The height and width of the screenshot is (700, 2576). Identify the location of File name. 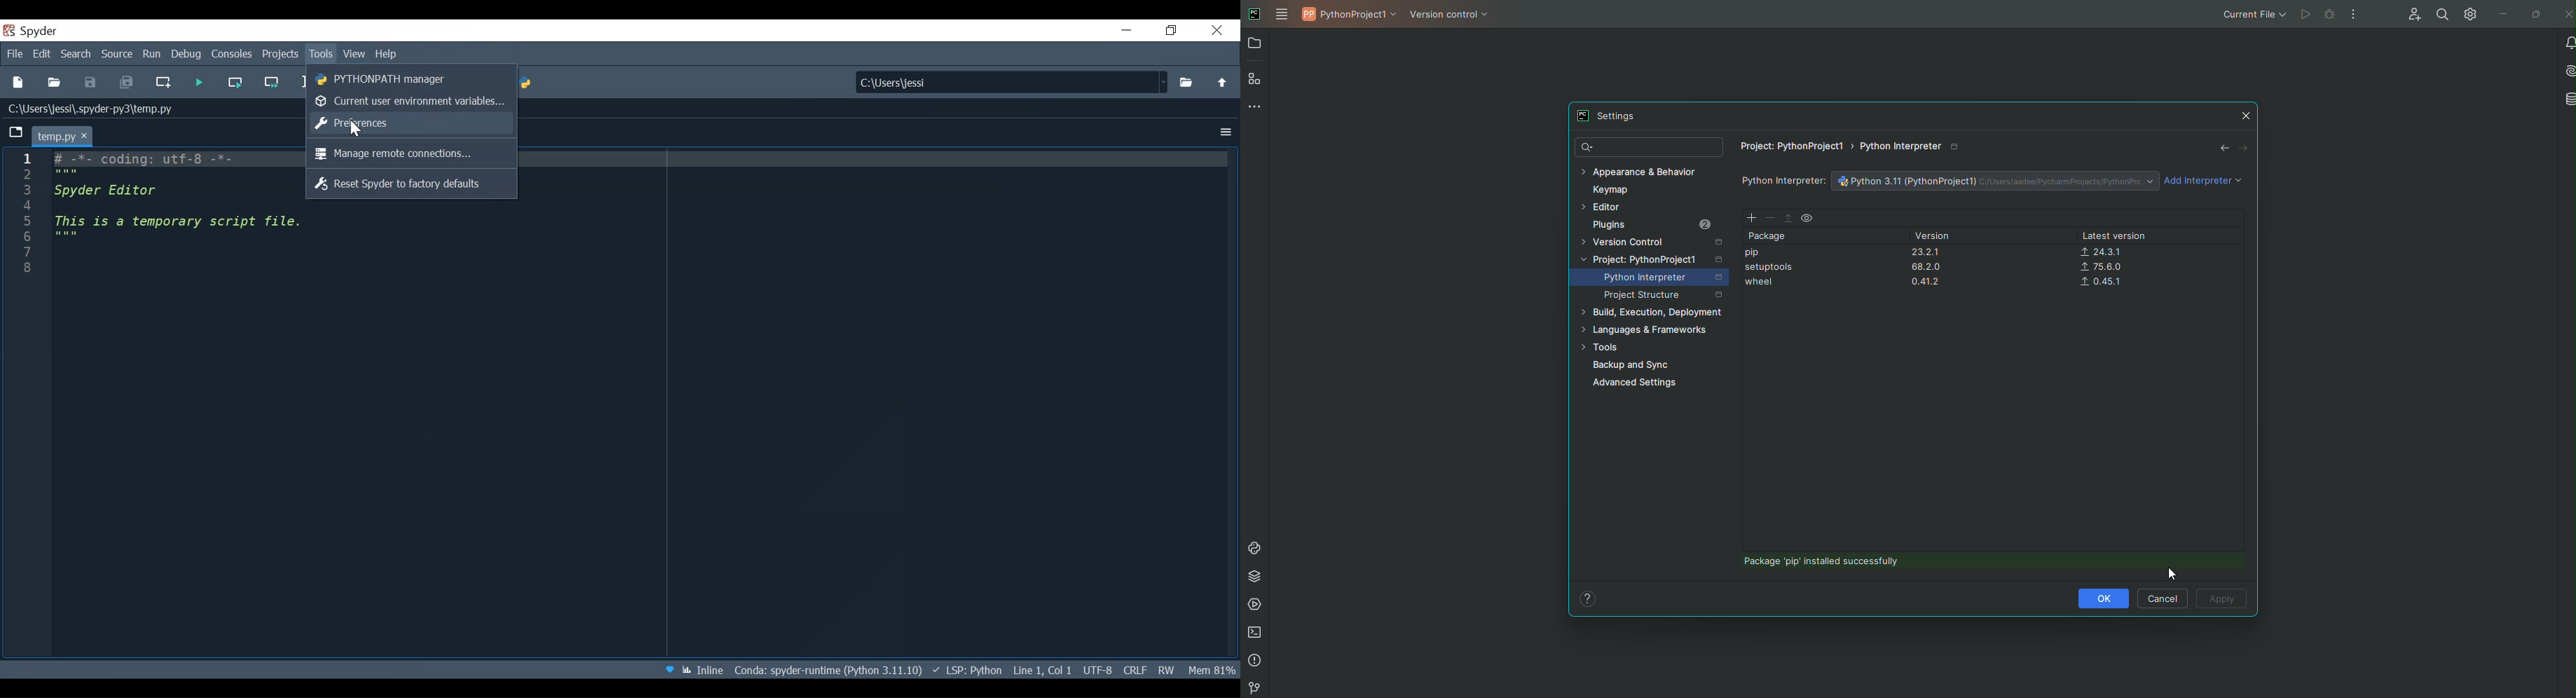
(1993, 180).